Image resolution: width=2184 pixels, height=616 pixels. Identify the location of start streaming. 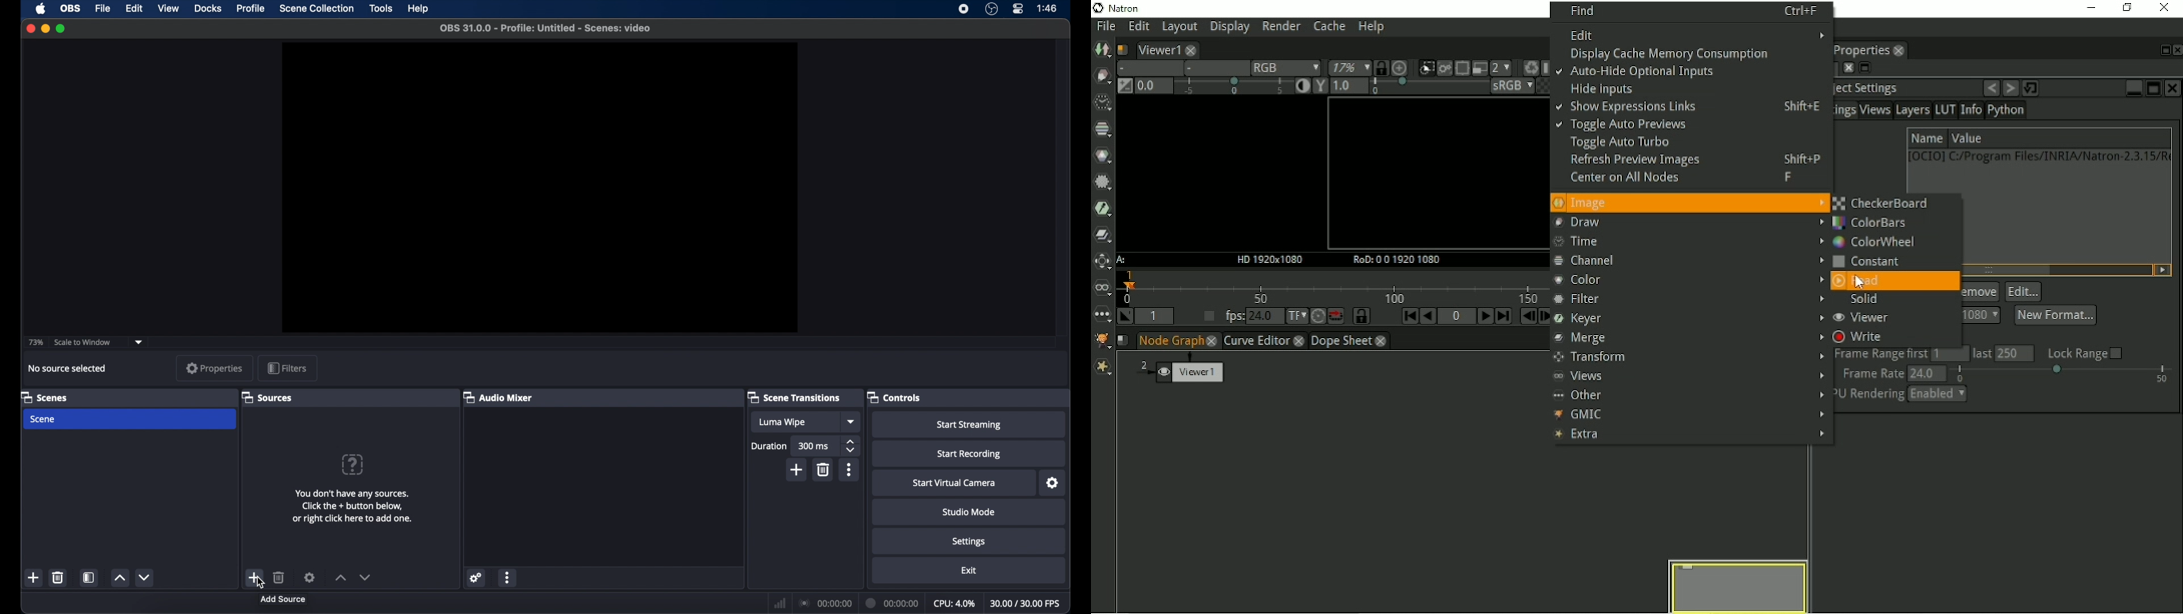
(969, 425).